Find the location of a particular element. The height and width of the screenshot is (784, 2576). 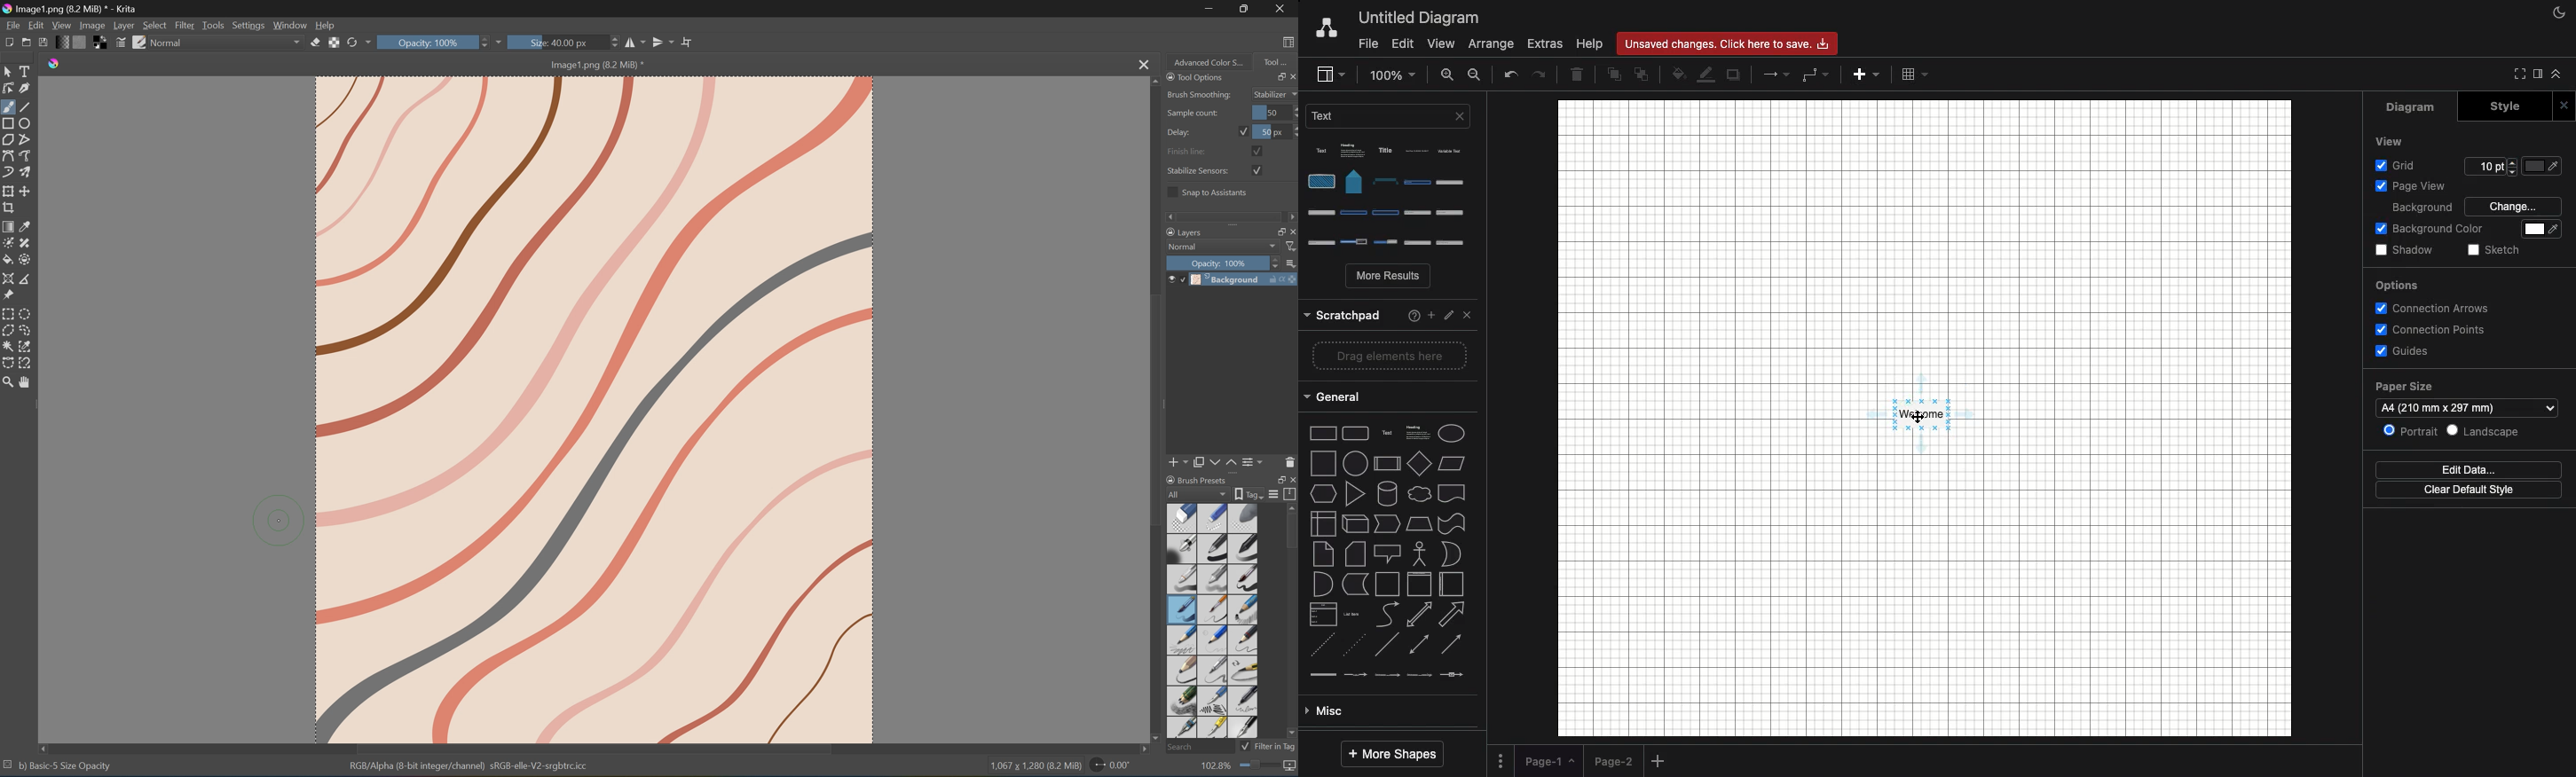

View is located at coordinates (1442, 45).